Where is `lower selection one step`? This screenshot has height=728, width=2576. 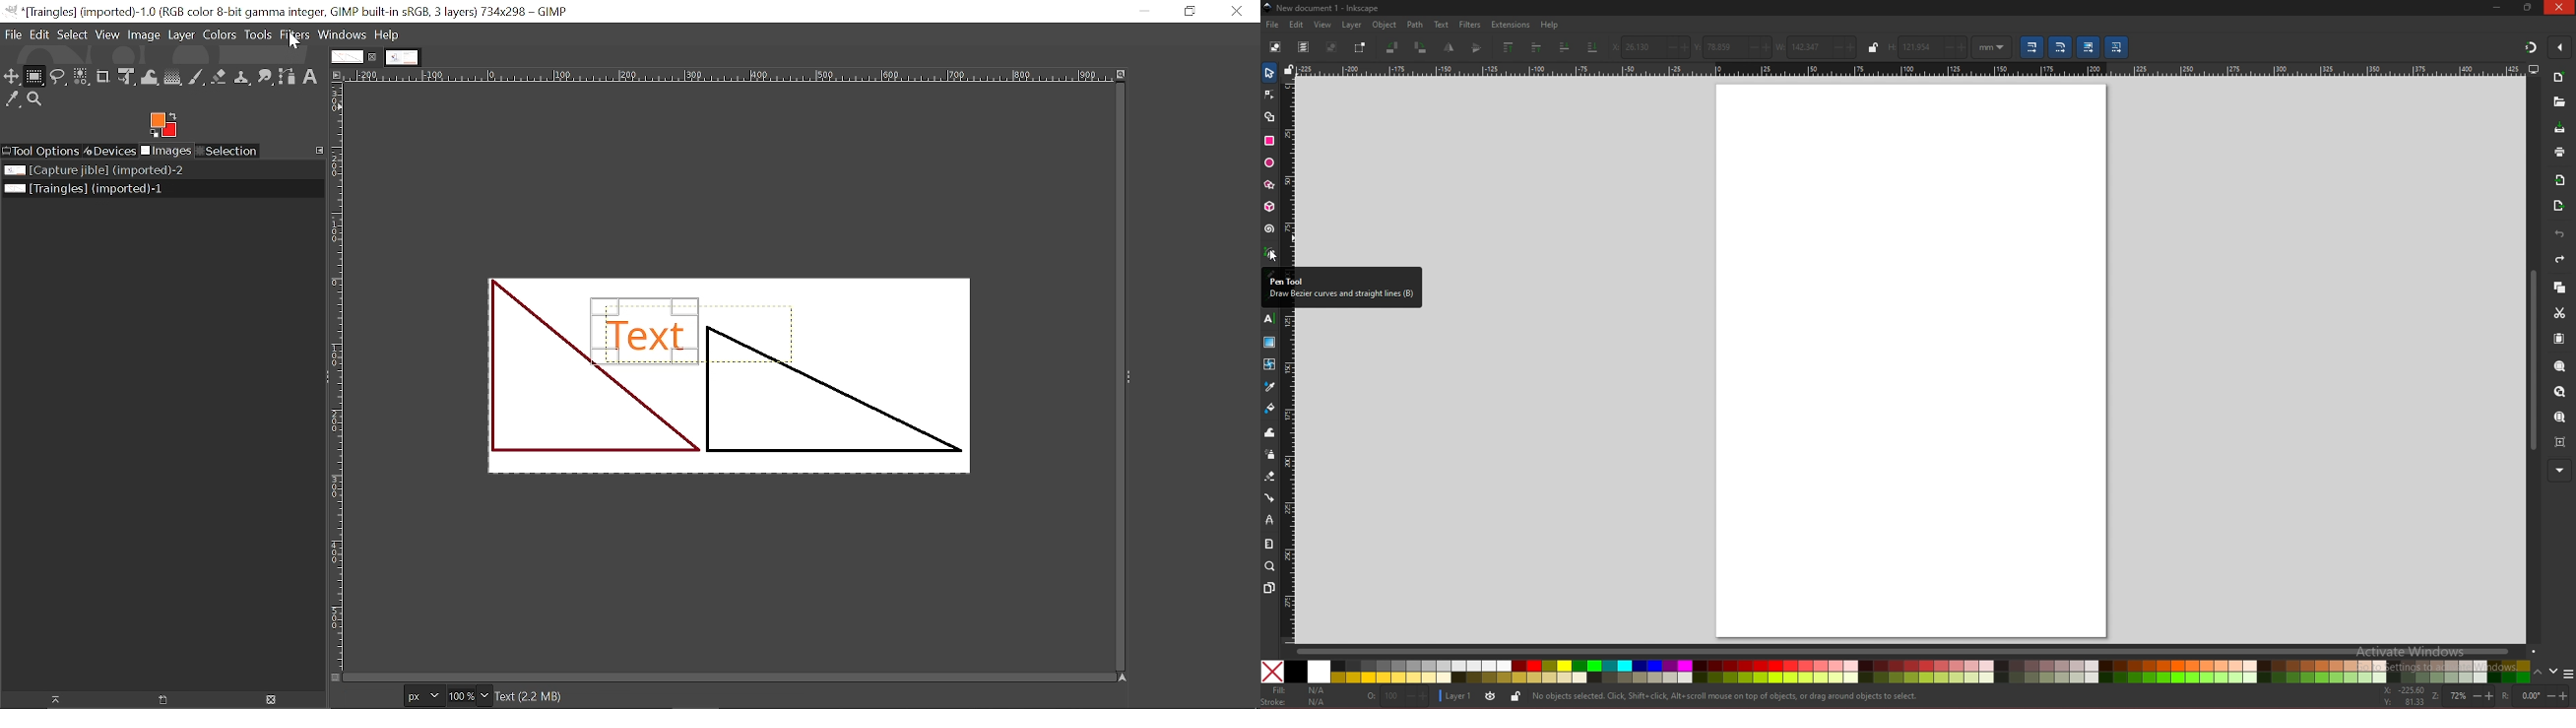
lower selection one step is located at coordinates (1566, 47).